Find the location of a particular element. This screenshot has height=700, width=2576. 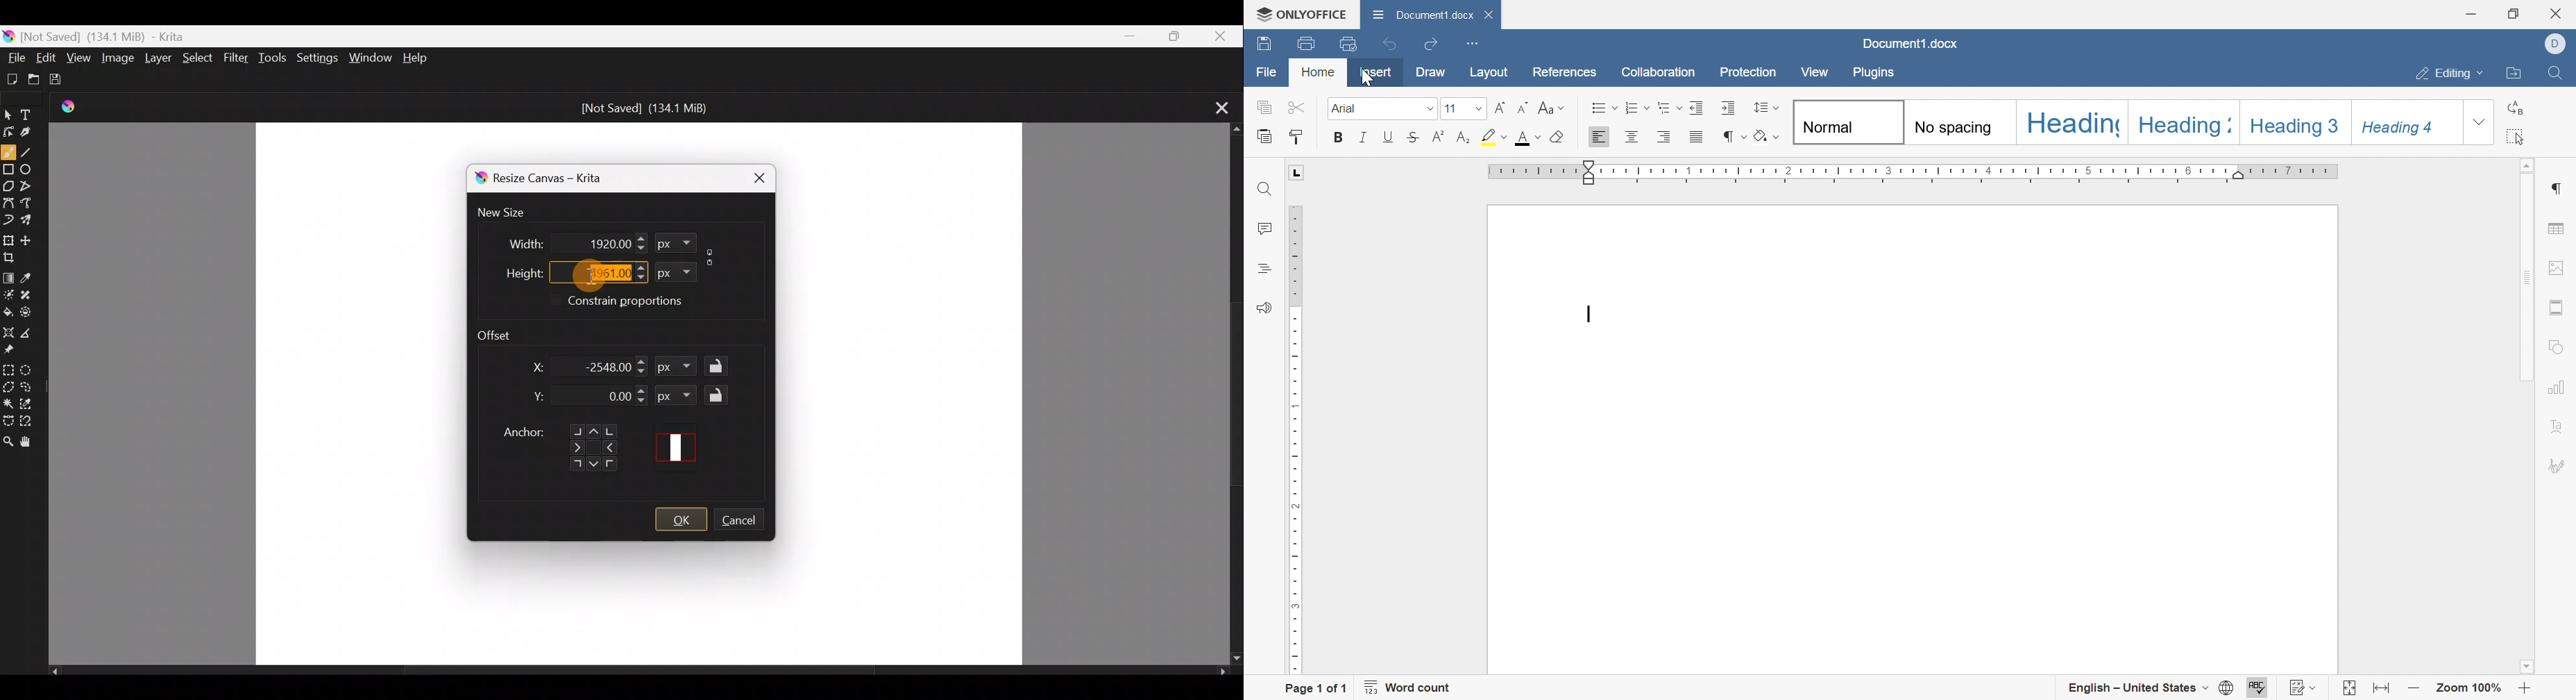

Feedback & Support is located at coordinates (1264, 306).